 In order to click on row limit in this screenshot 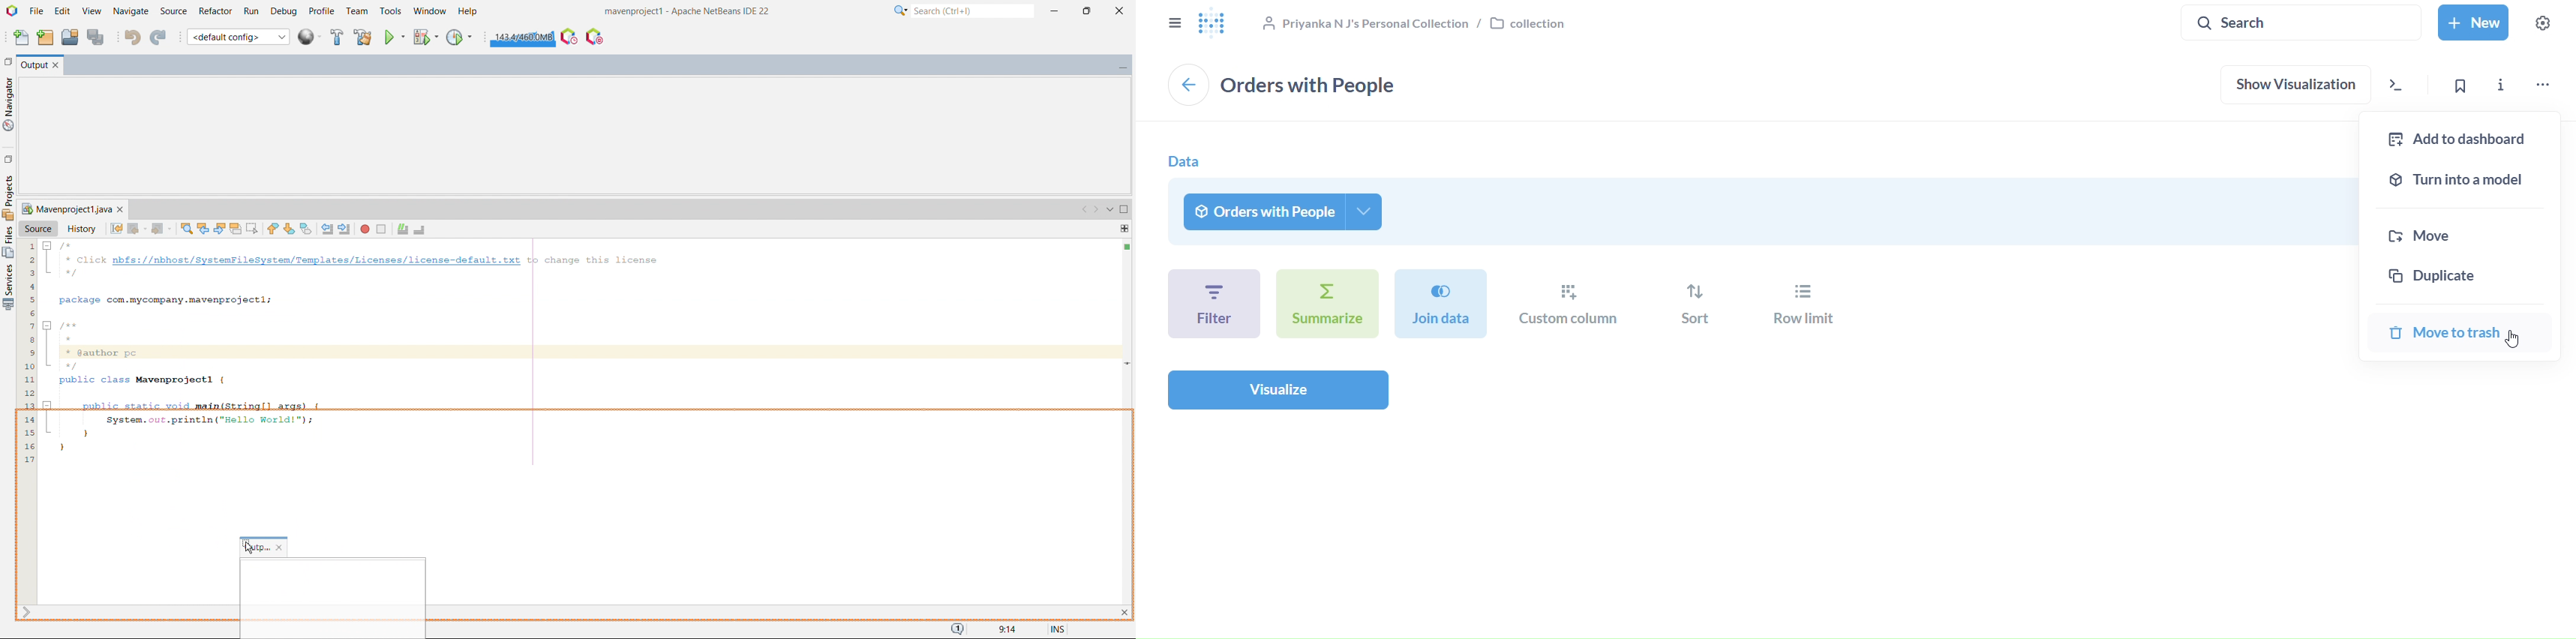, I will do `click(1807, 306)`.